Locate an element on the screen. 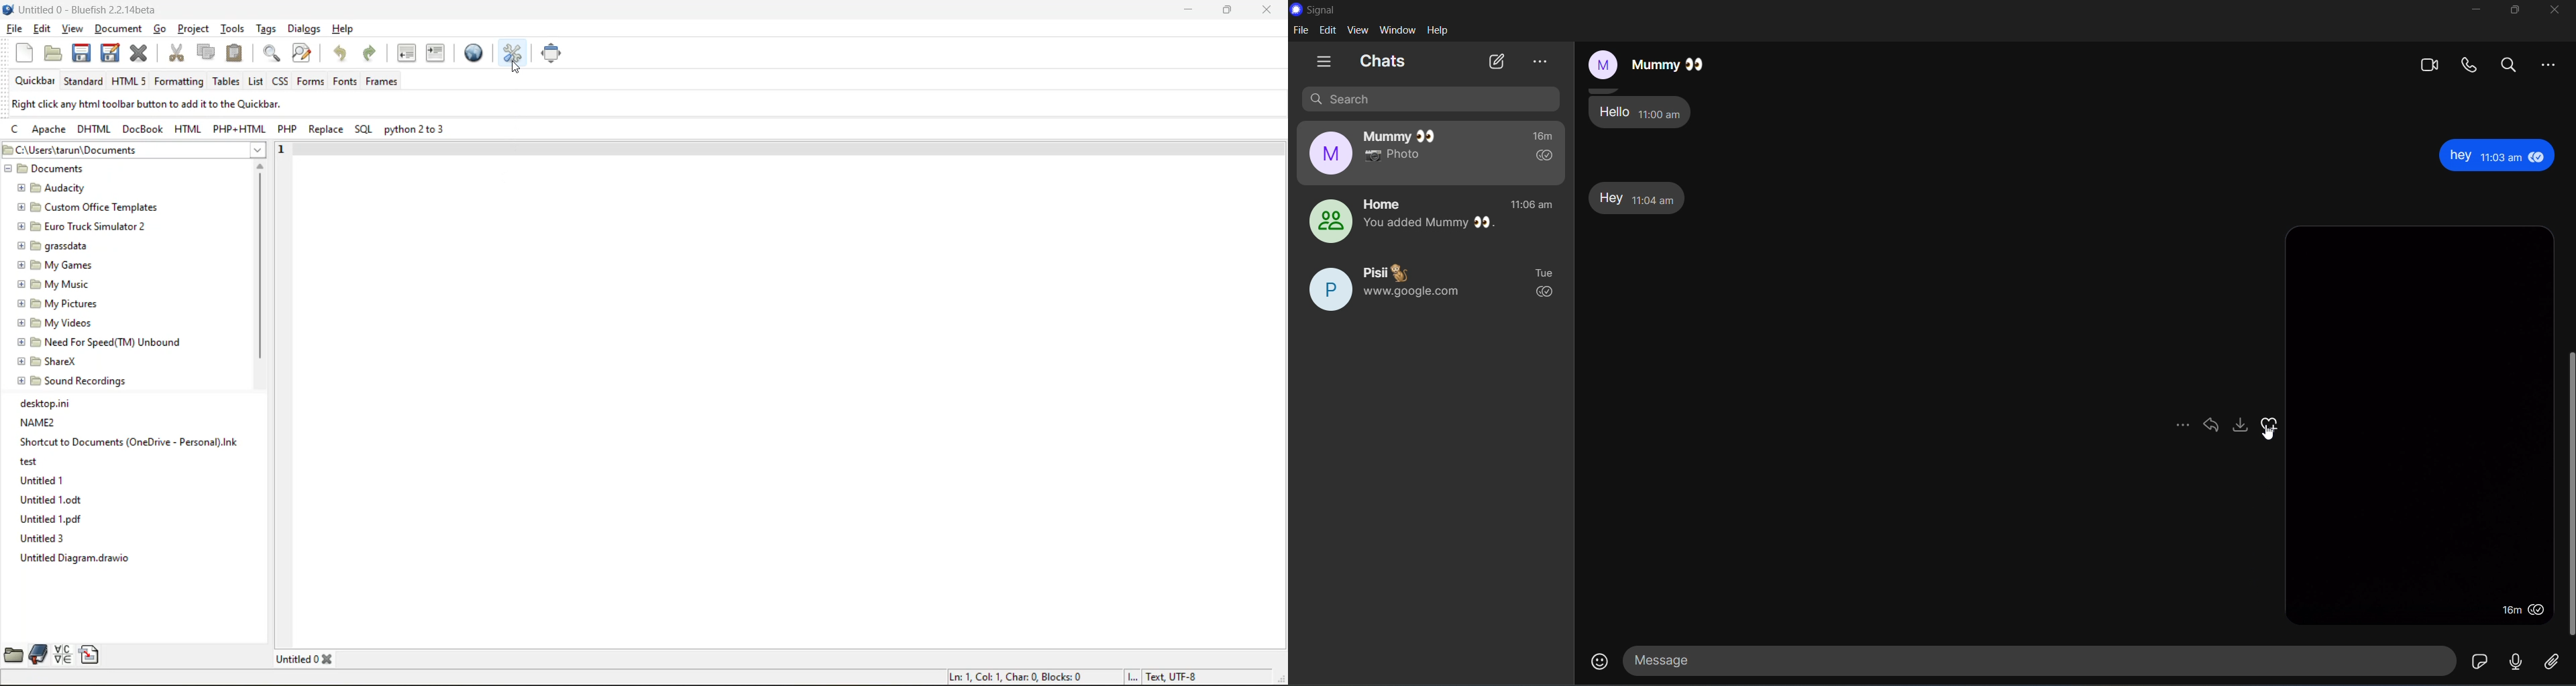 The width and height of the screenshot is (2576, 700). document is located at coordinates (120, 31).